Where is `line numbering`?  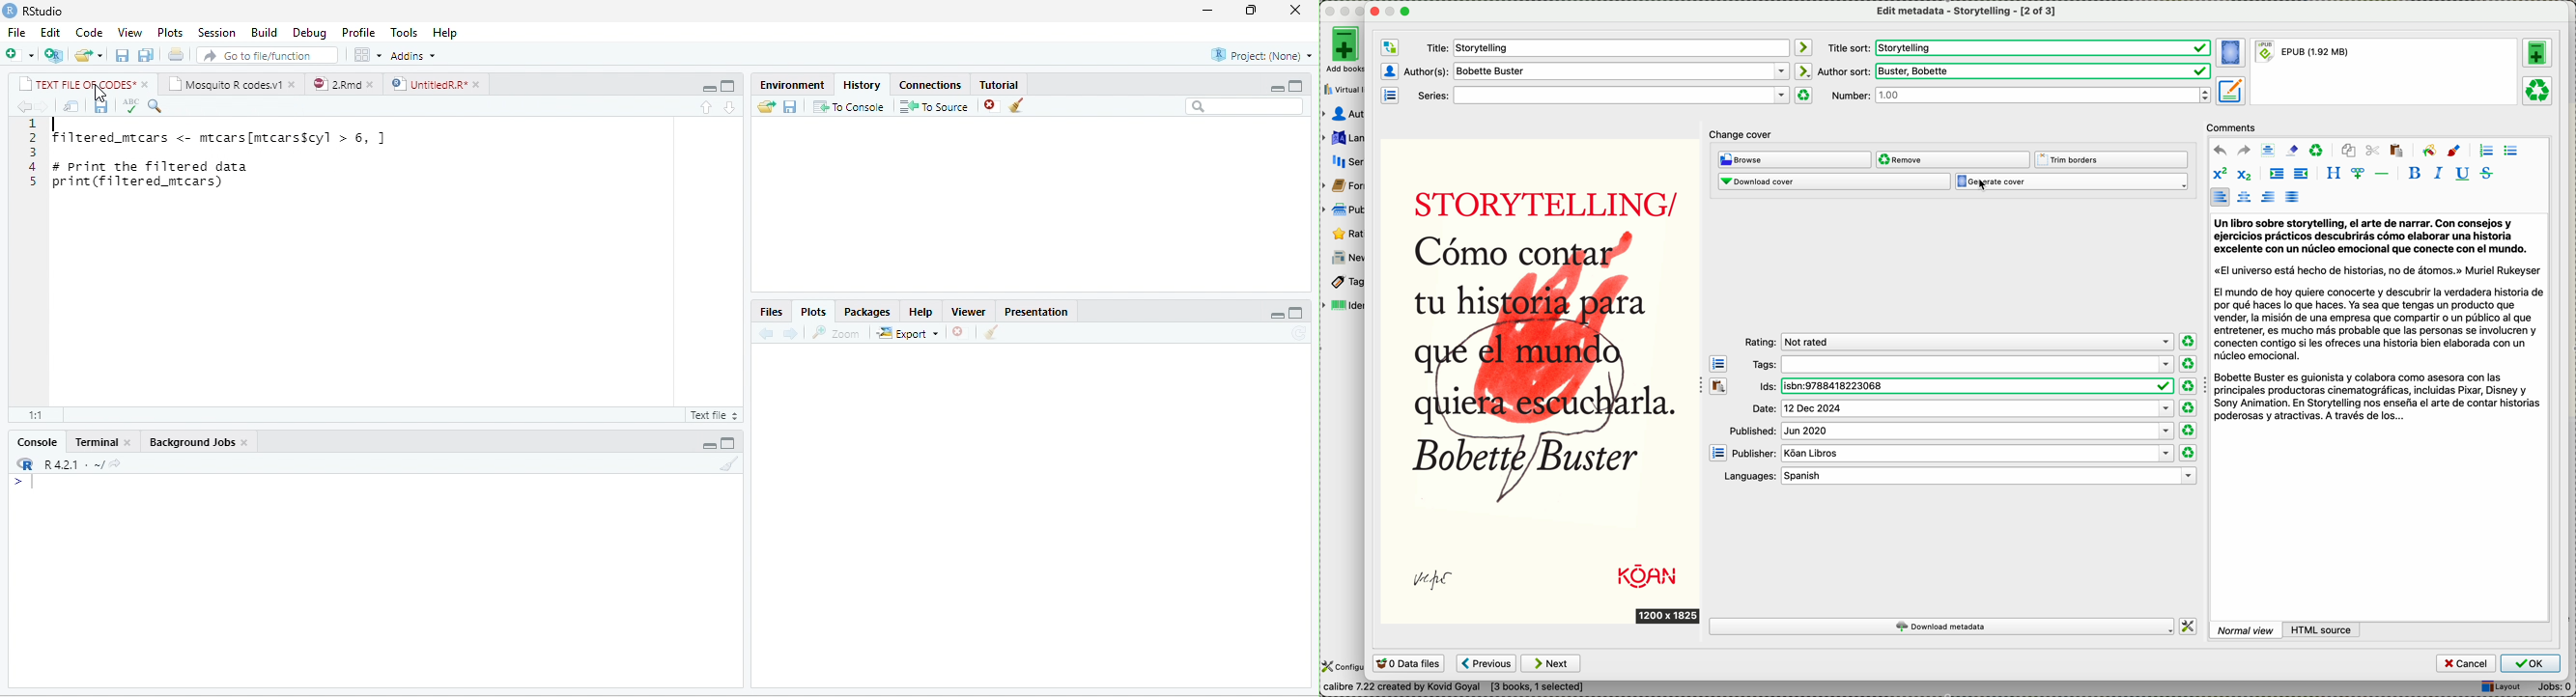
line numbering is located at coordinates (33, 153).